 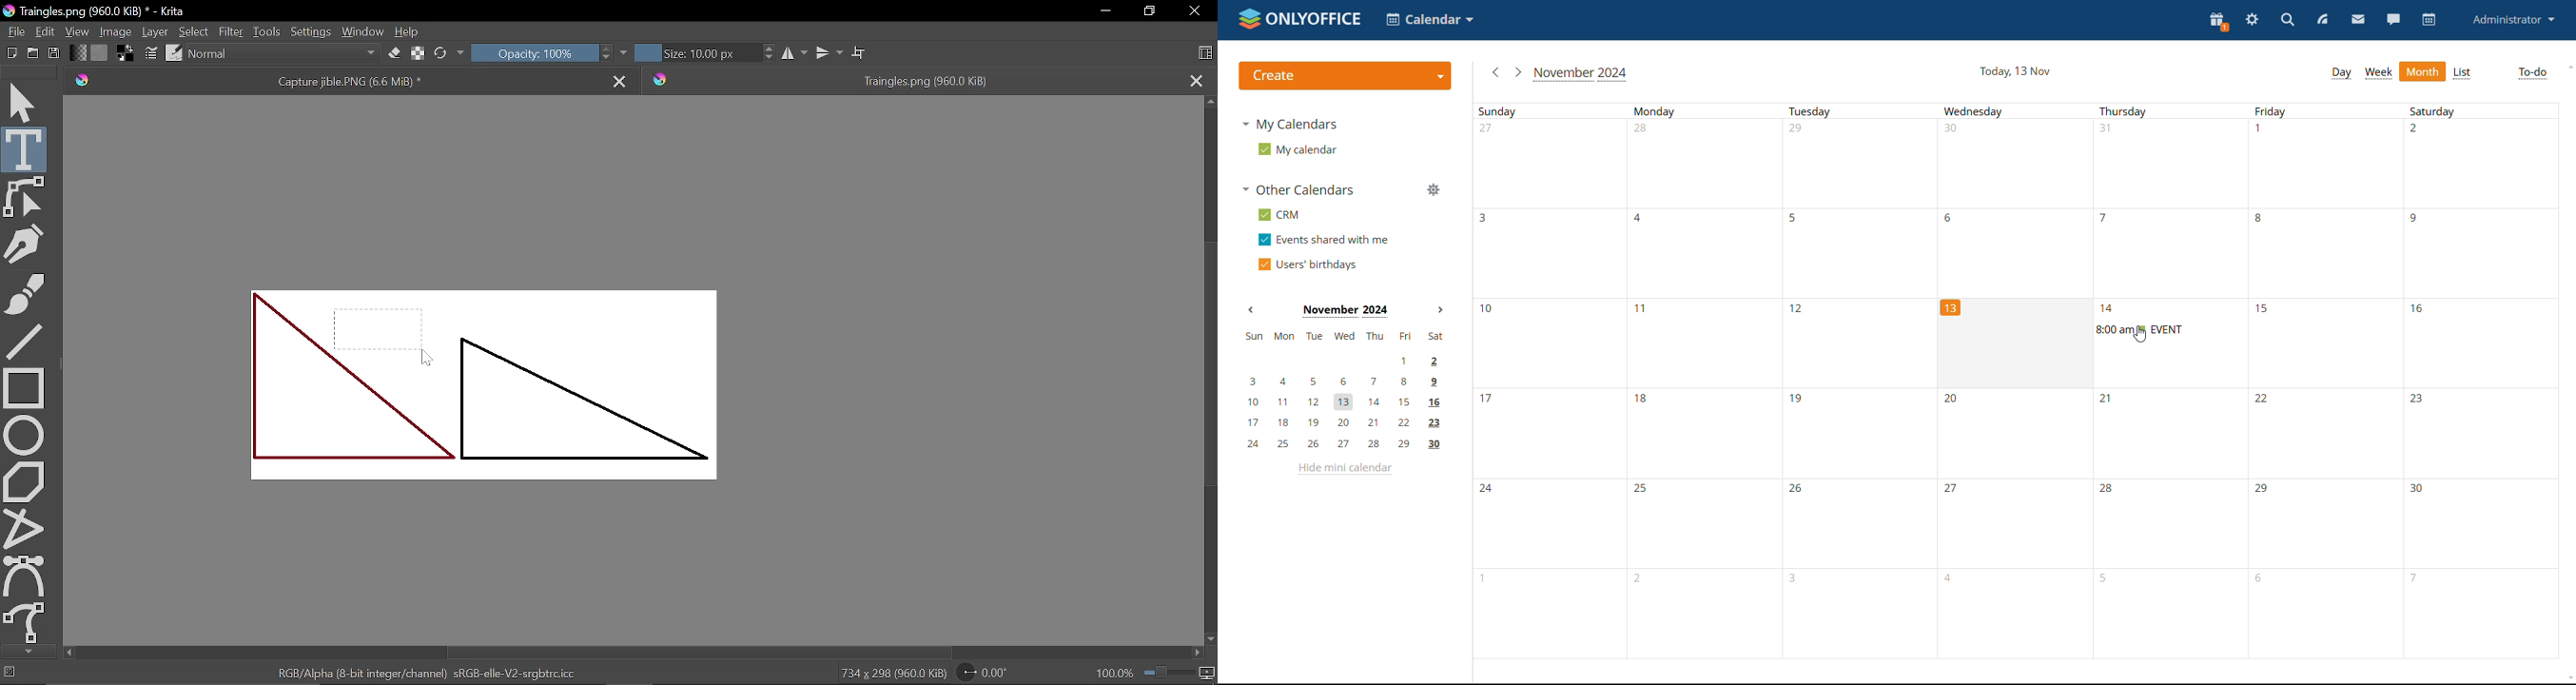 What do you see at coordinates (25, 197) in the screenshot?
I see `Edit shapes tool` at bounding box center [25, 197].